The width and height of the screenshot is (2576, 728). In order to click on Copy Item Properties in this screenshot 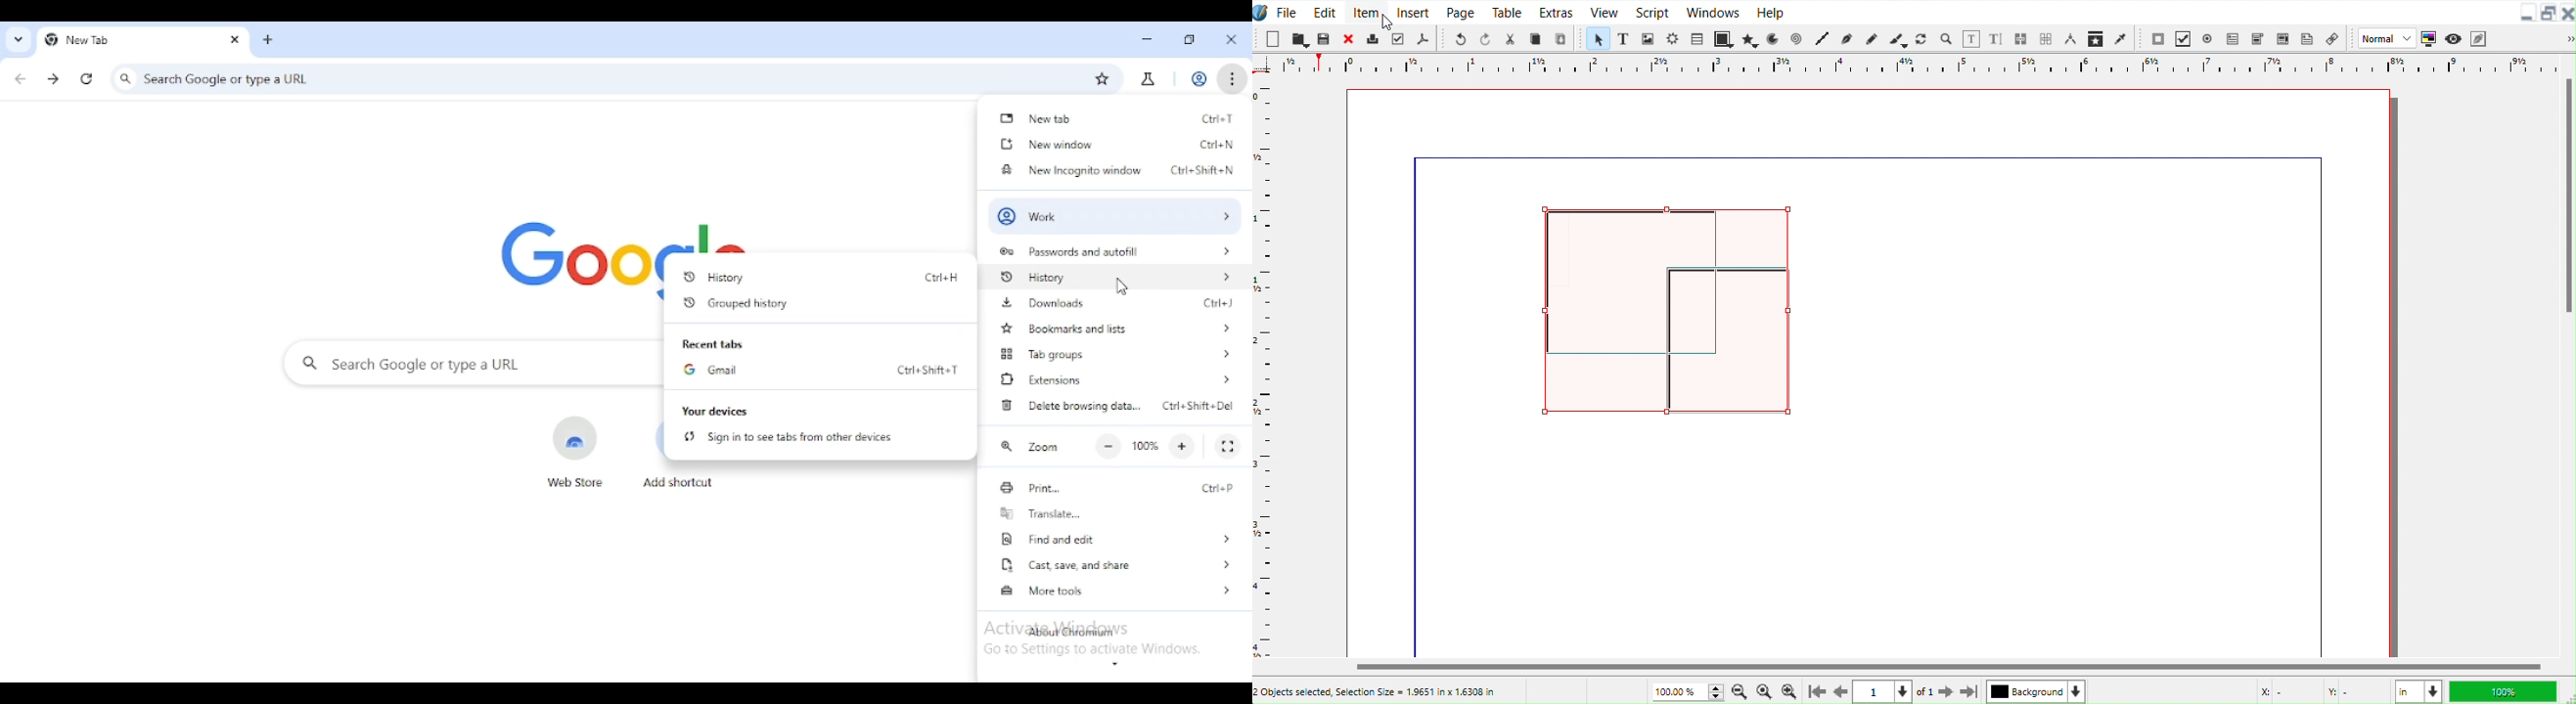, I will do `click(2098, 38)`.